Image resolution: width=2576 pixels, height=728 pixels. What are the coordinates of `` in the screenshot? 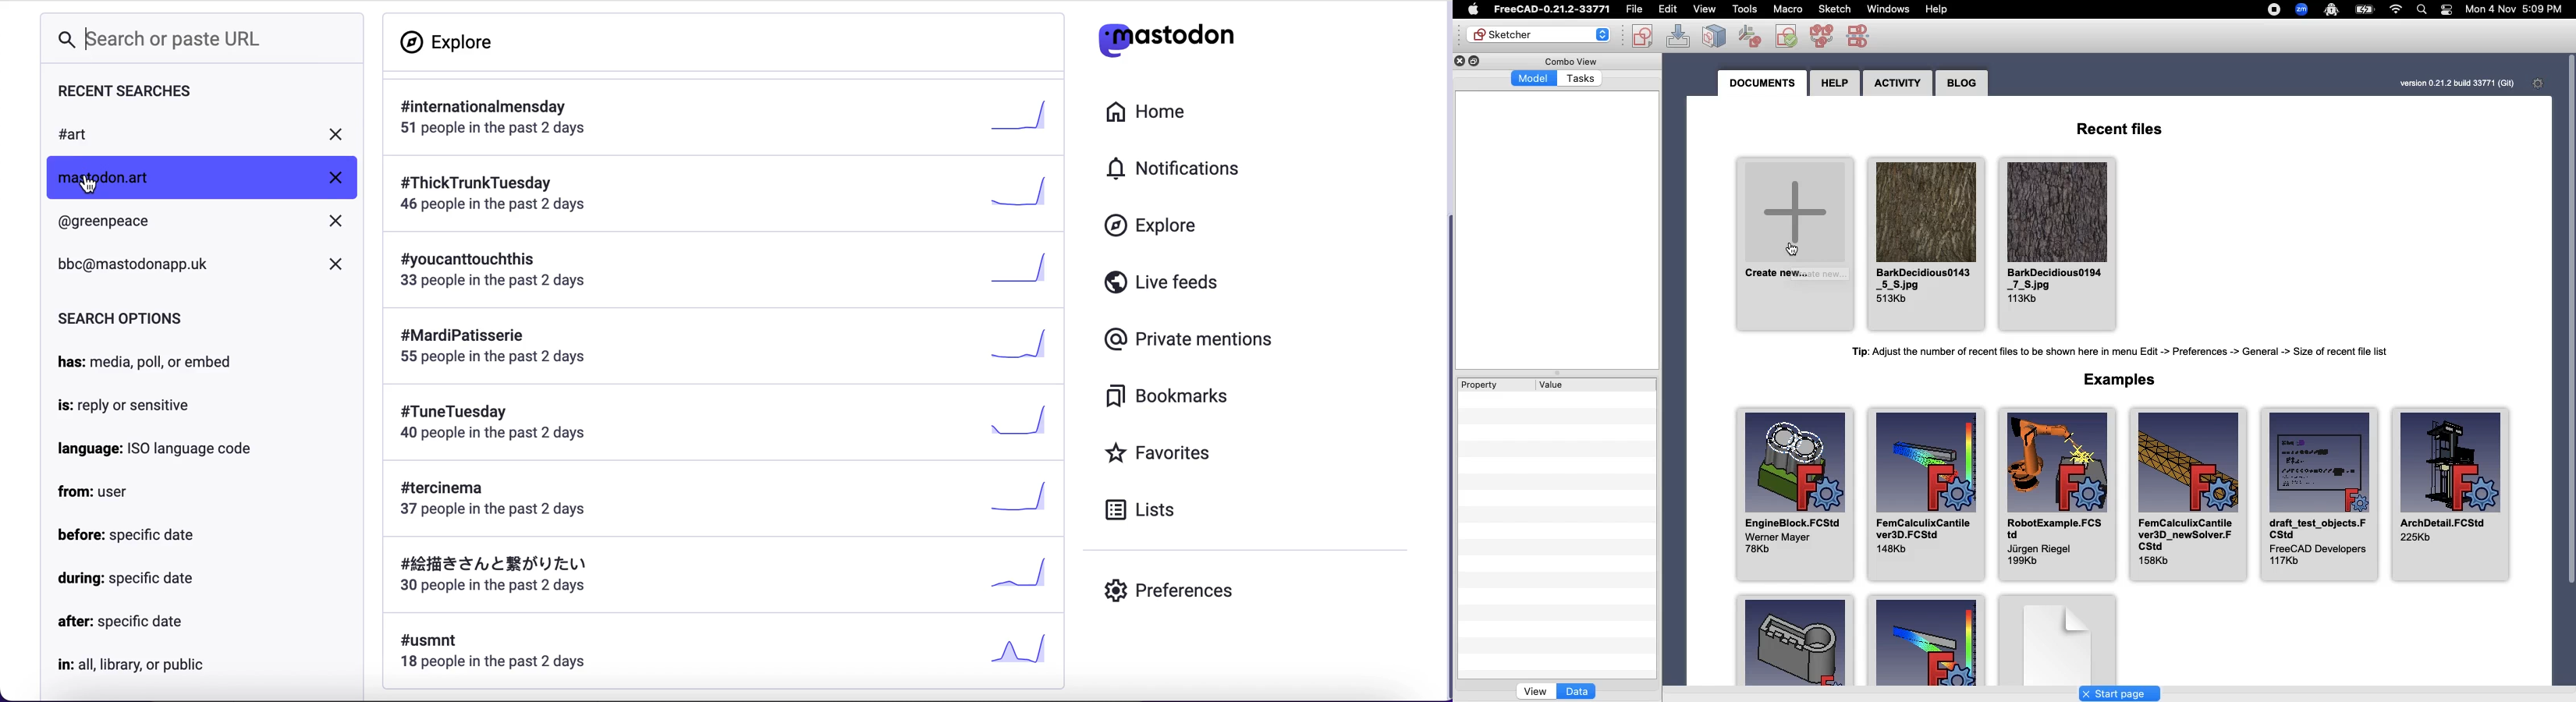 It's located at (1702, 9).